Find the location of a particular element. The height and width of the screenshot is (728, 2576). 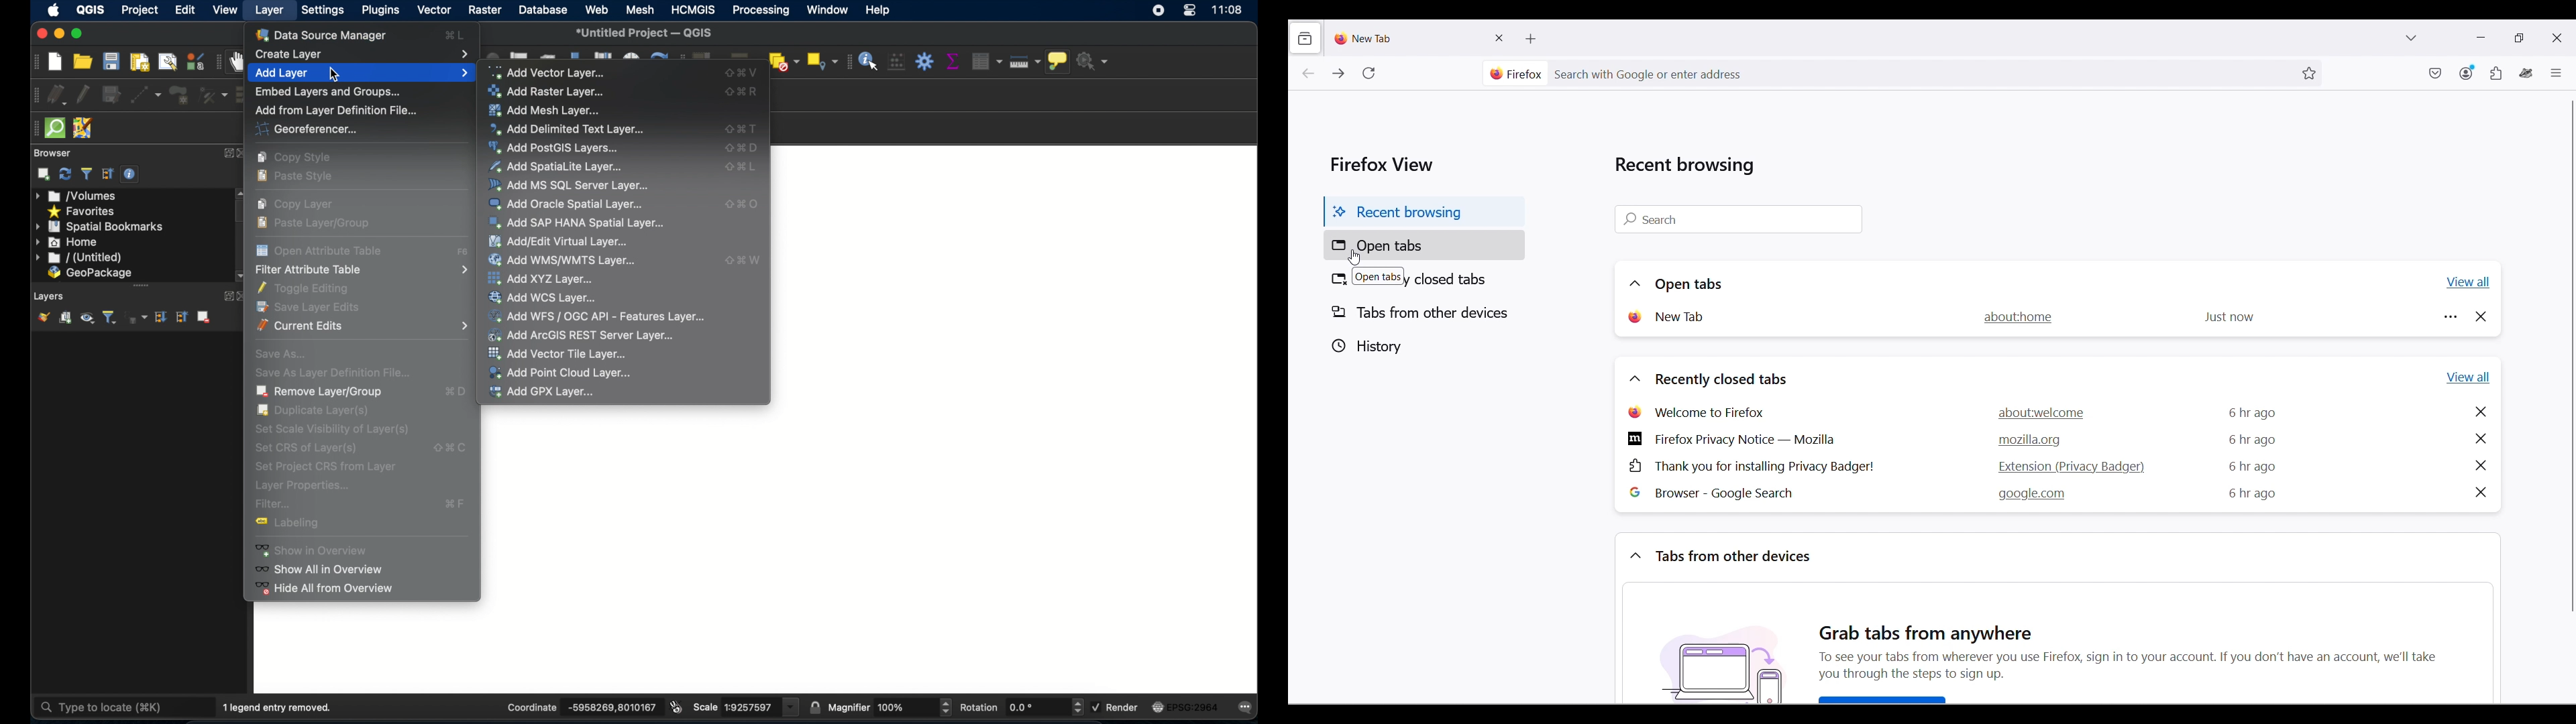

save layer edits is located at coordinates (313, 306).